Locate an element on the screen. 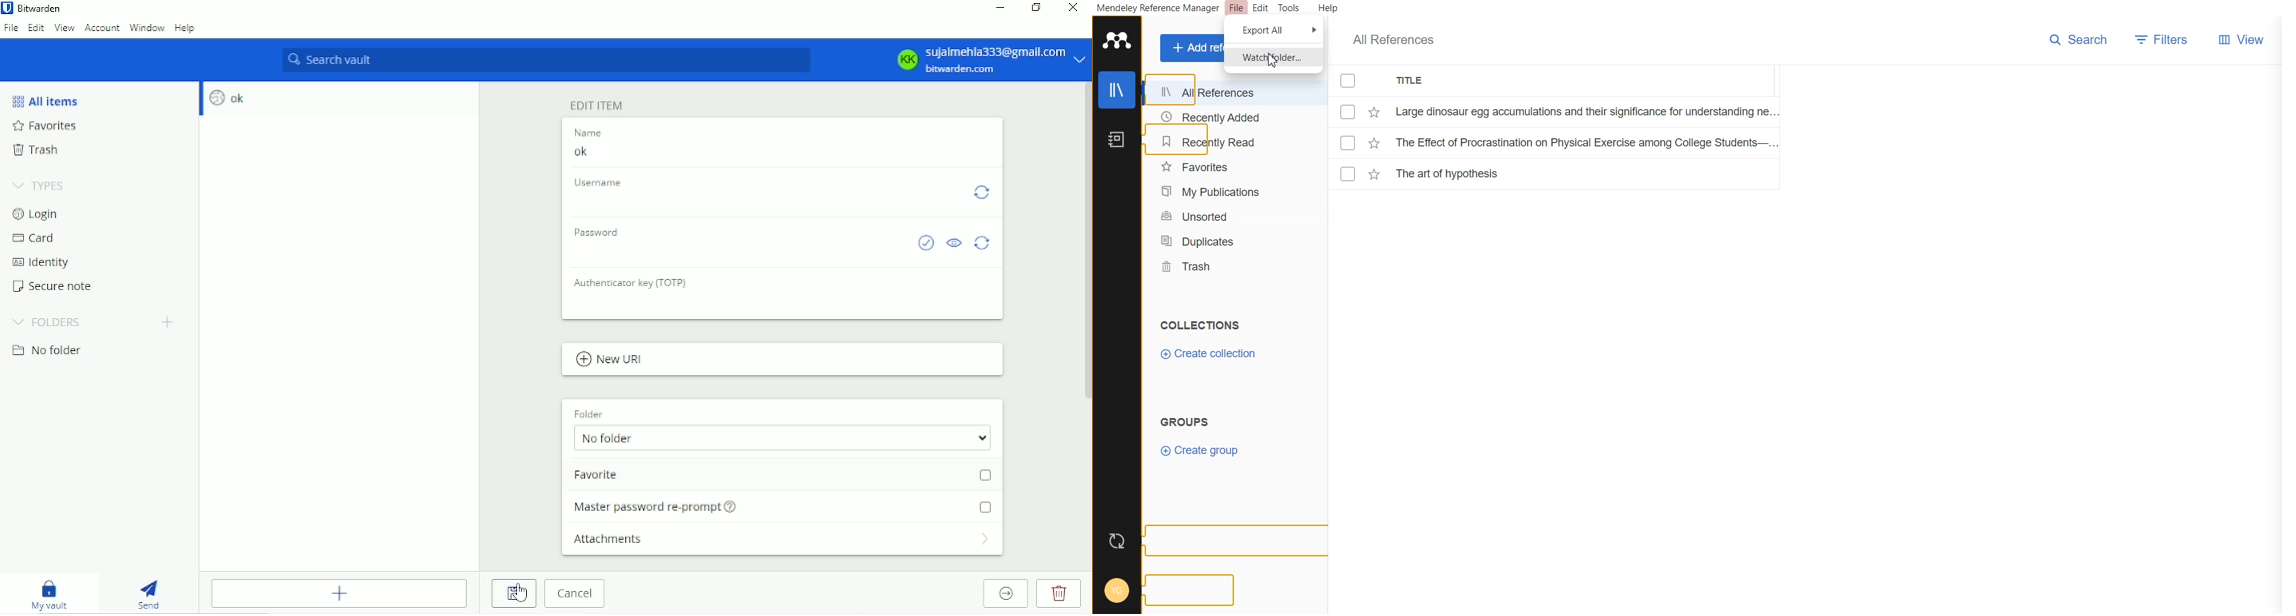 Image resolution: width=2296 pixels, height=616 pixels. Master password re-prompt is located at coordinates (785, 509).